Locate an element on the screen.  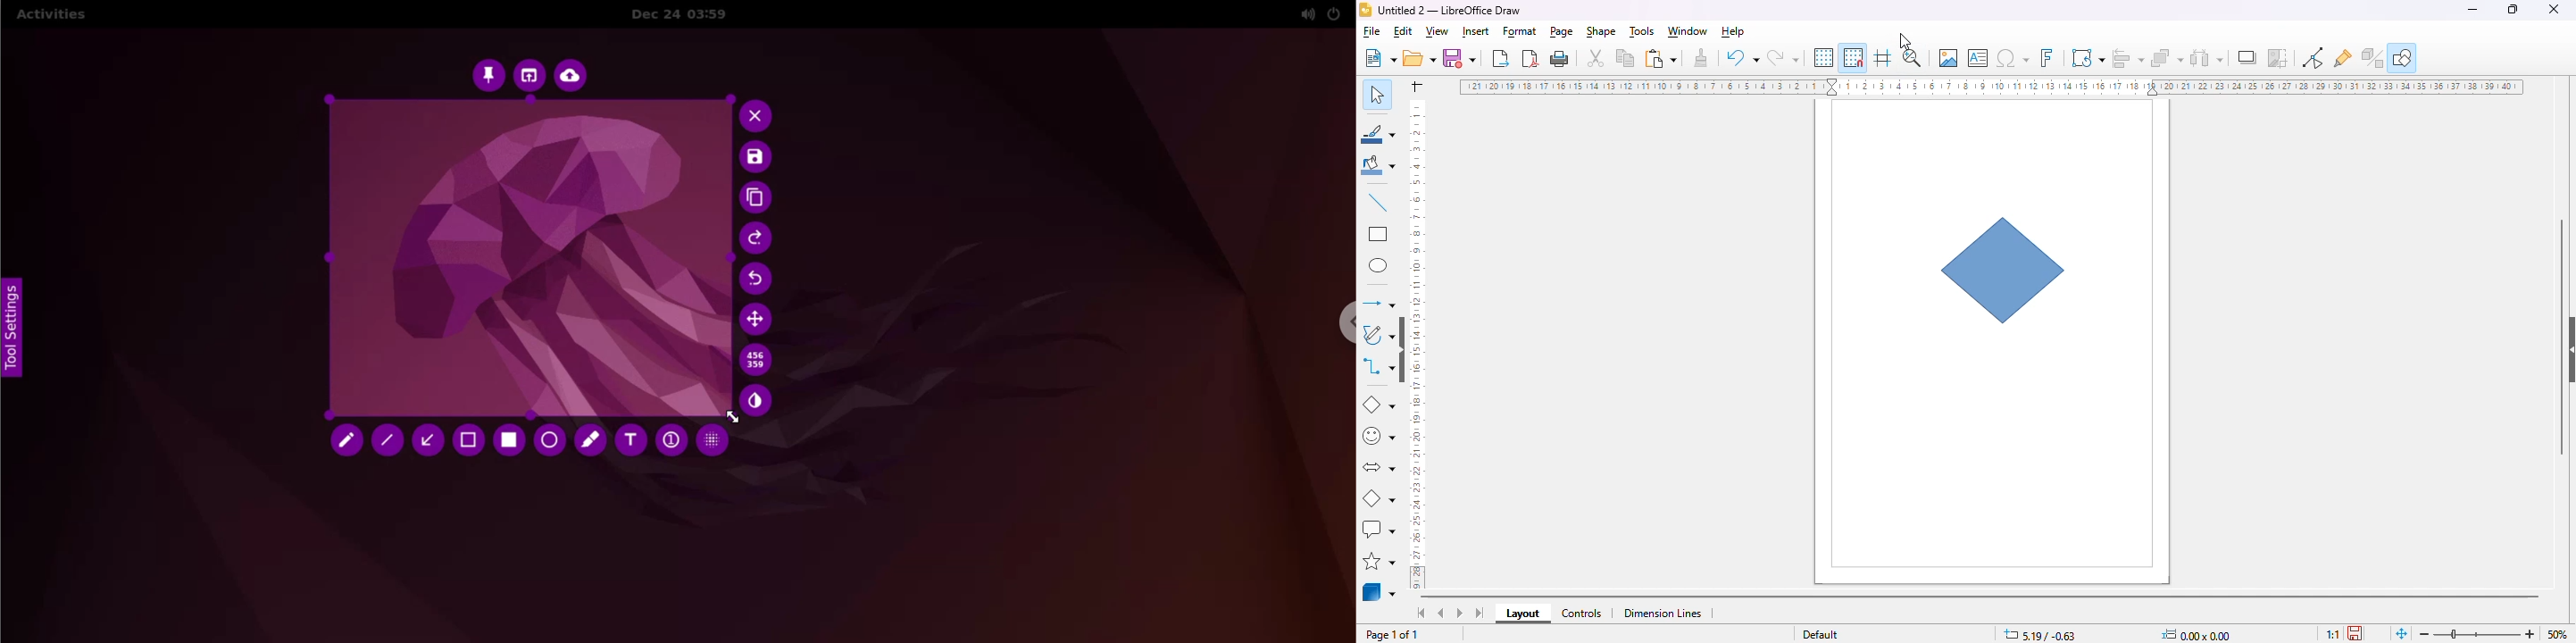
arrange is located at coordinates (2167, 57).